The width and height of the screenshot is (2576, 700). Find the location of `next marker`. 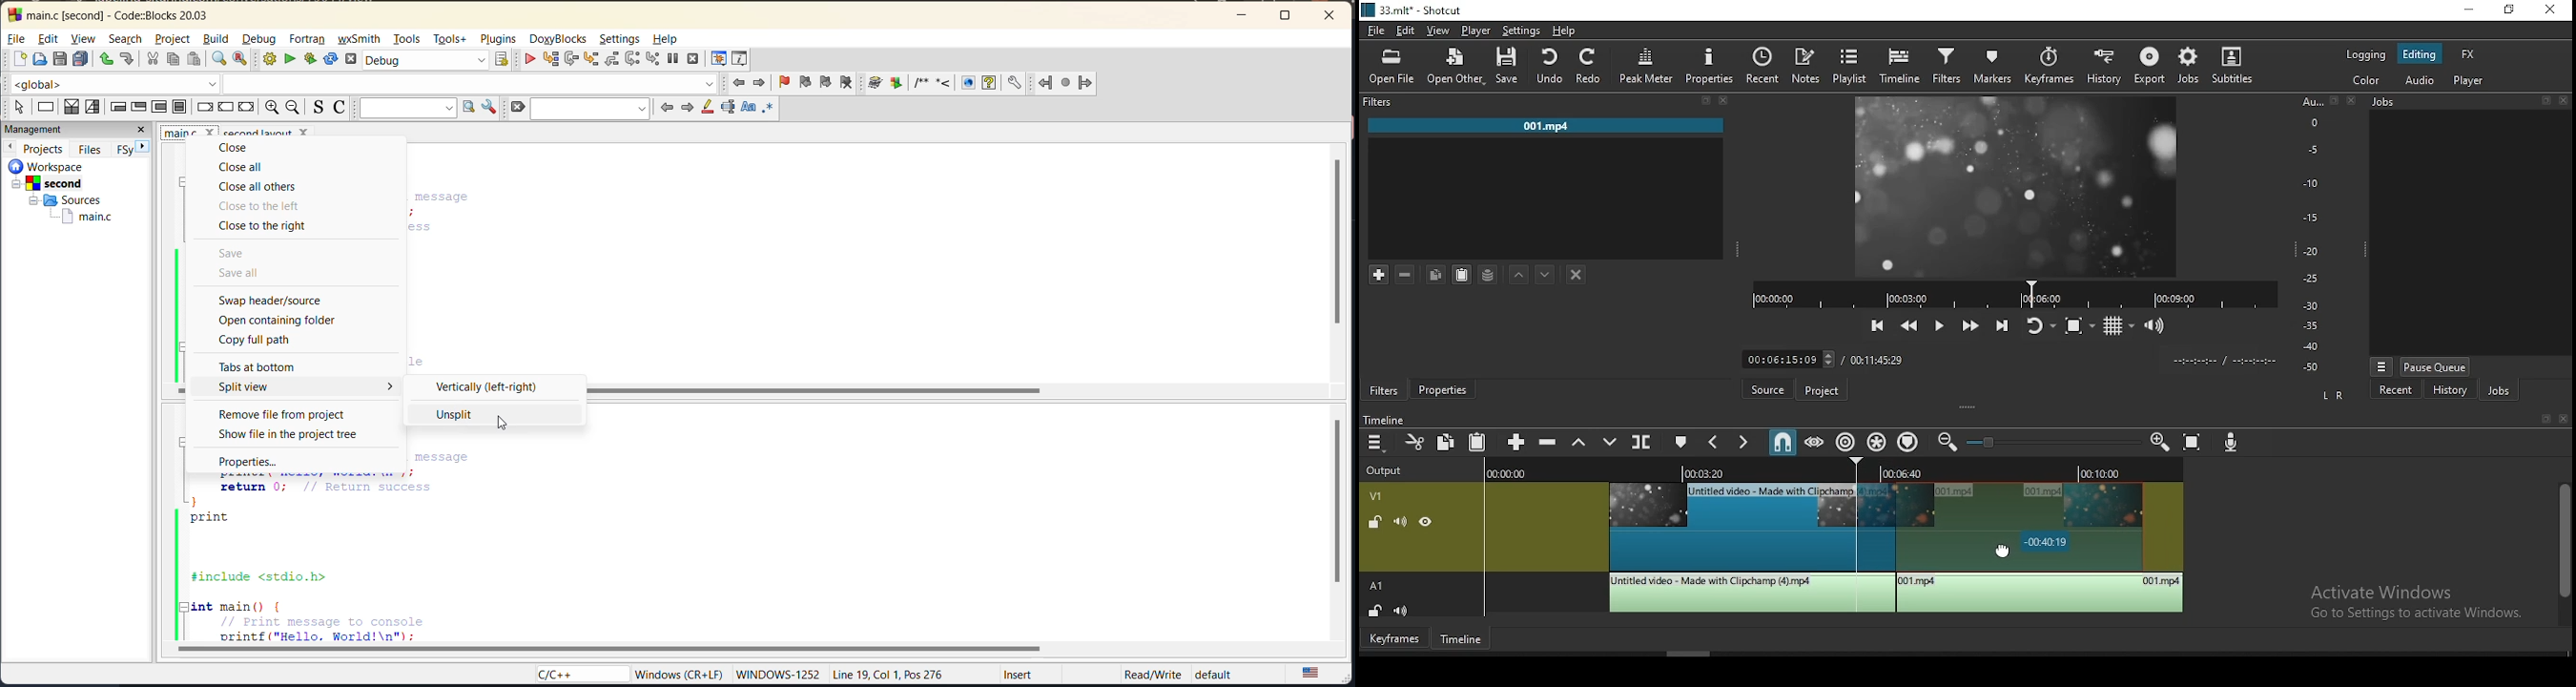

next marker is located at coordinates (1742, 443).